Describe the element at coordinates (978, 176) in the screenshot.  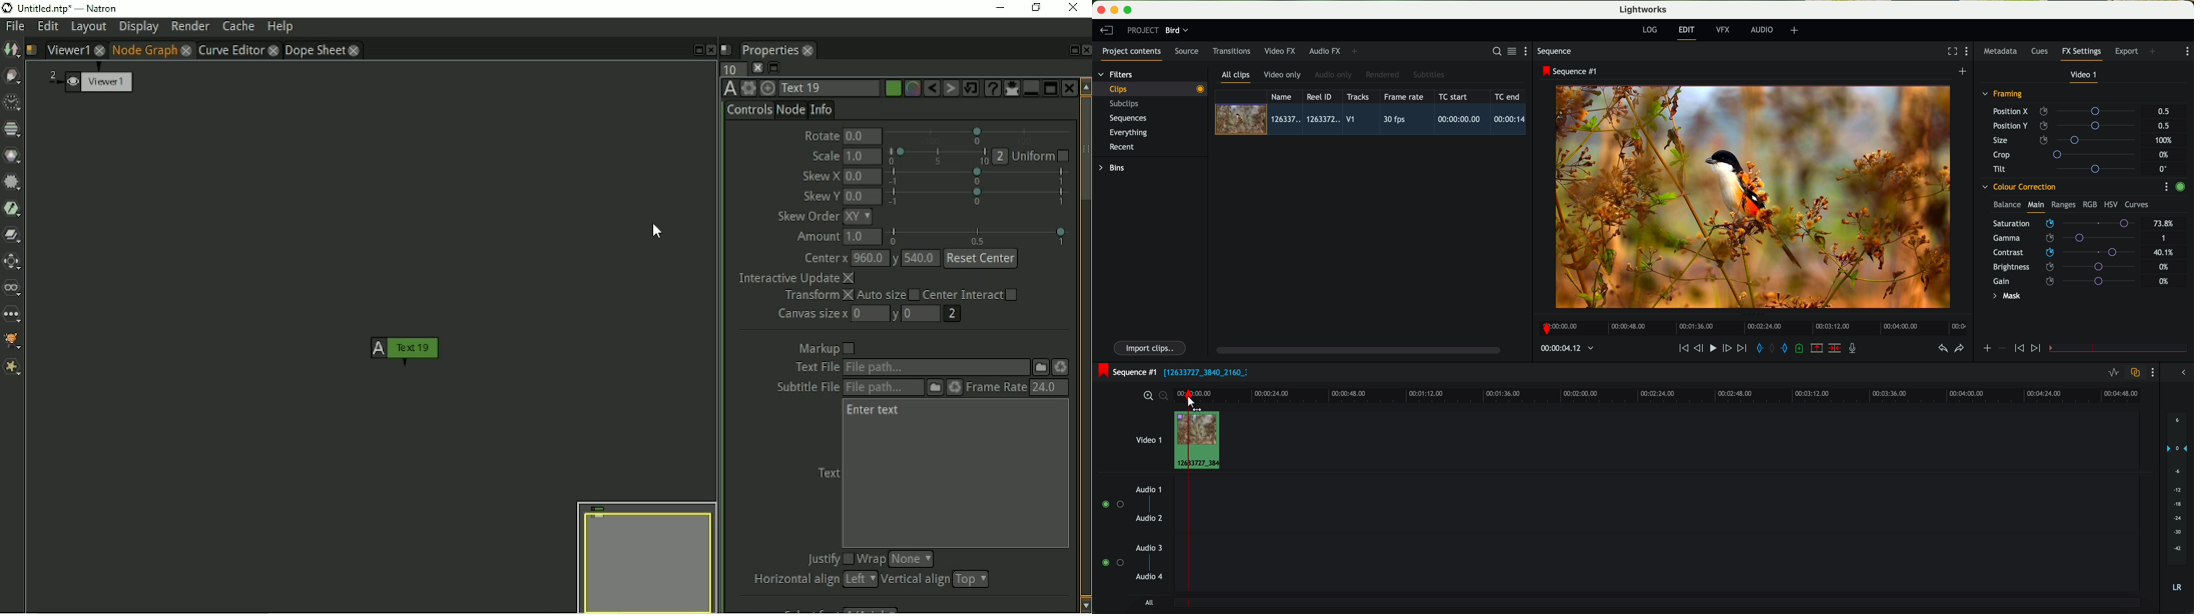
I see `selection bar` at that location.